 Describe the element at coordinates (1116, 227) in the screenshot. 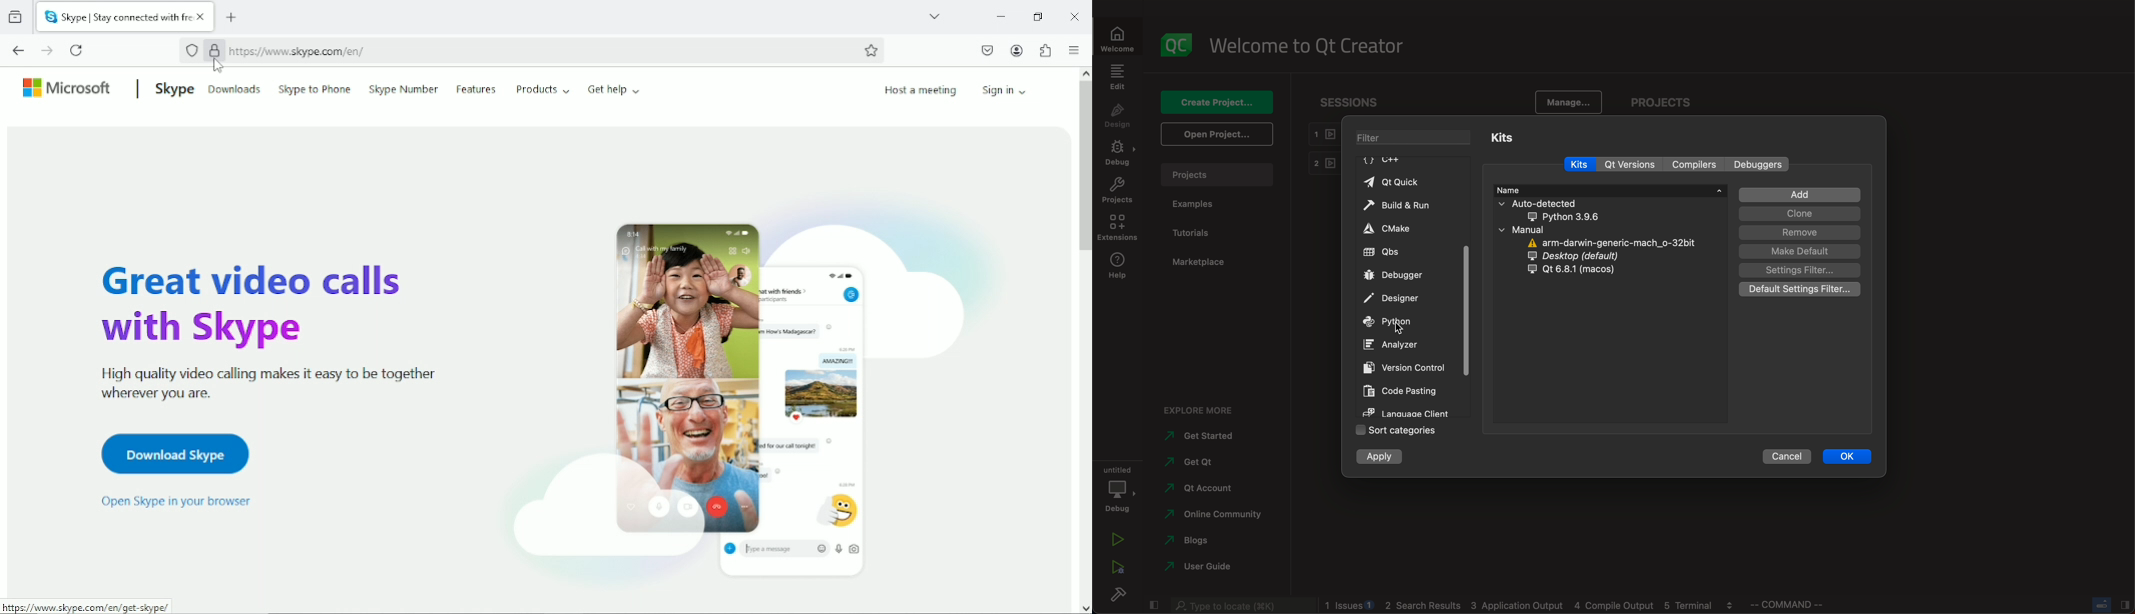

I see `extenstions` at that location.